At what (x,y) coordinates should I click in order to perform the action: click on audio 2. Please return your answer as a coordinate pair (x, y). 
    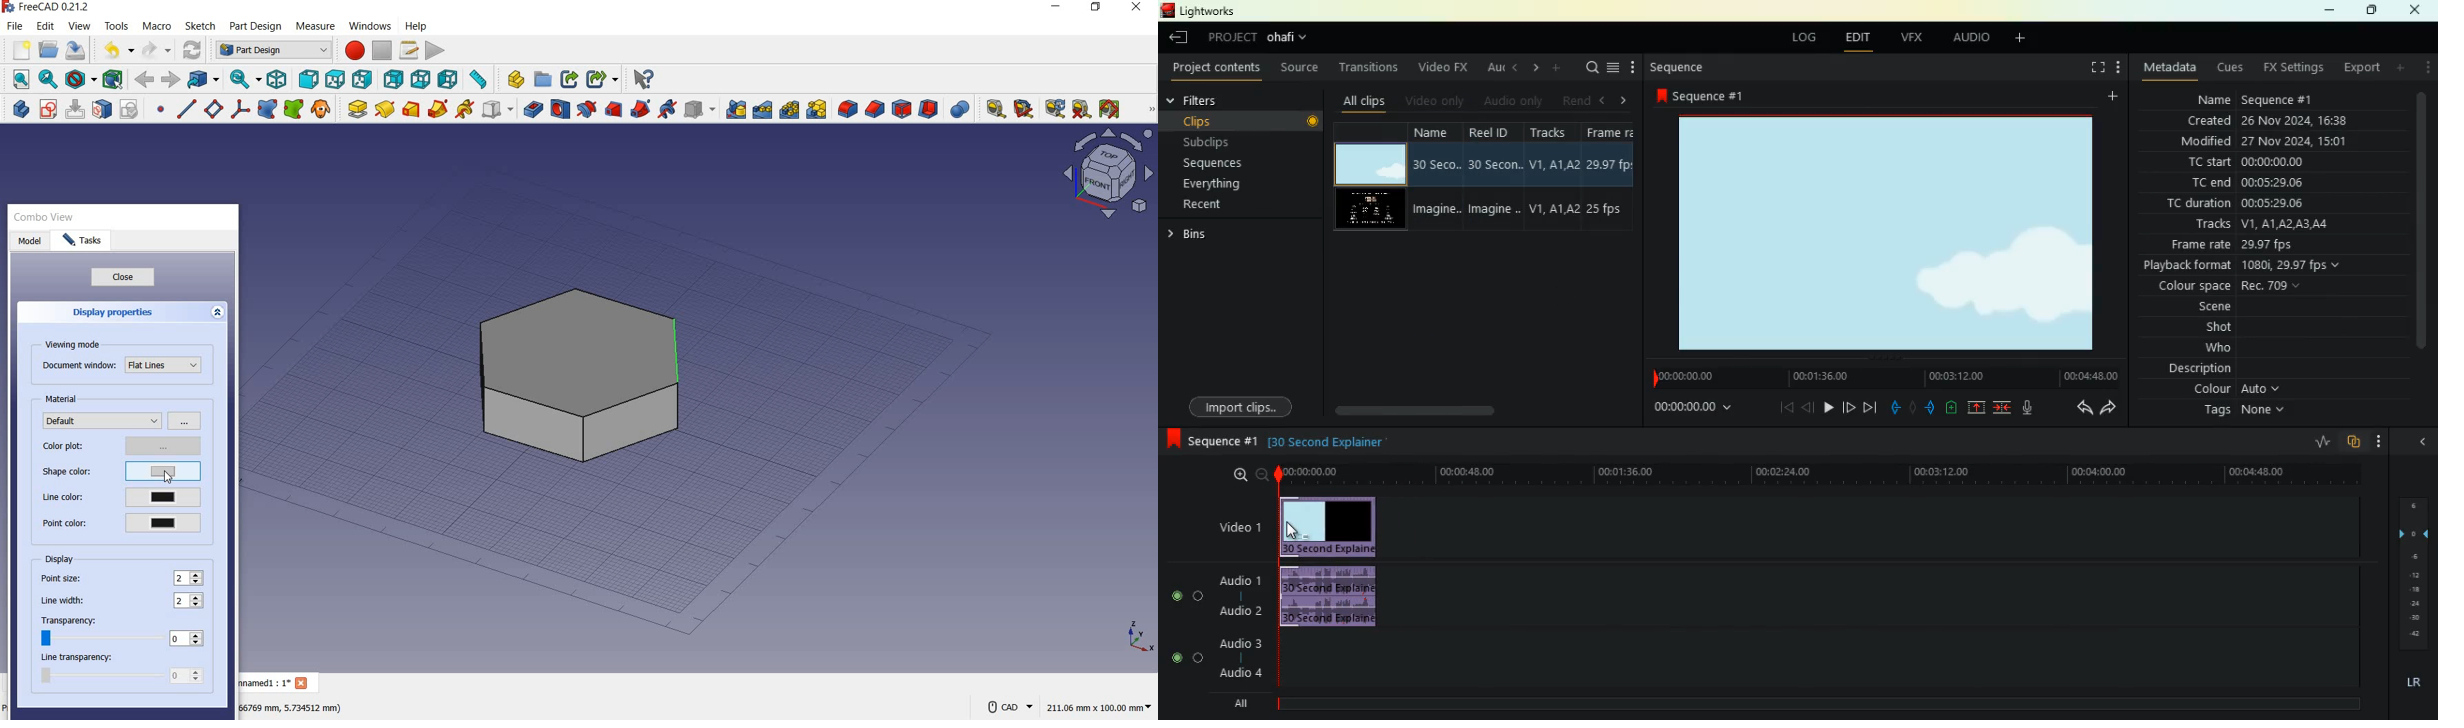
    Looking at the image, I should click on (1239, 615).